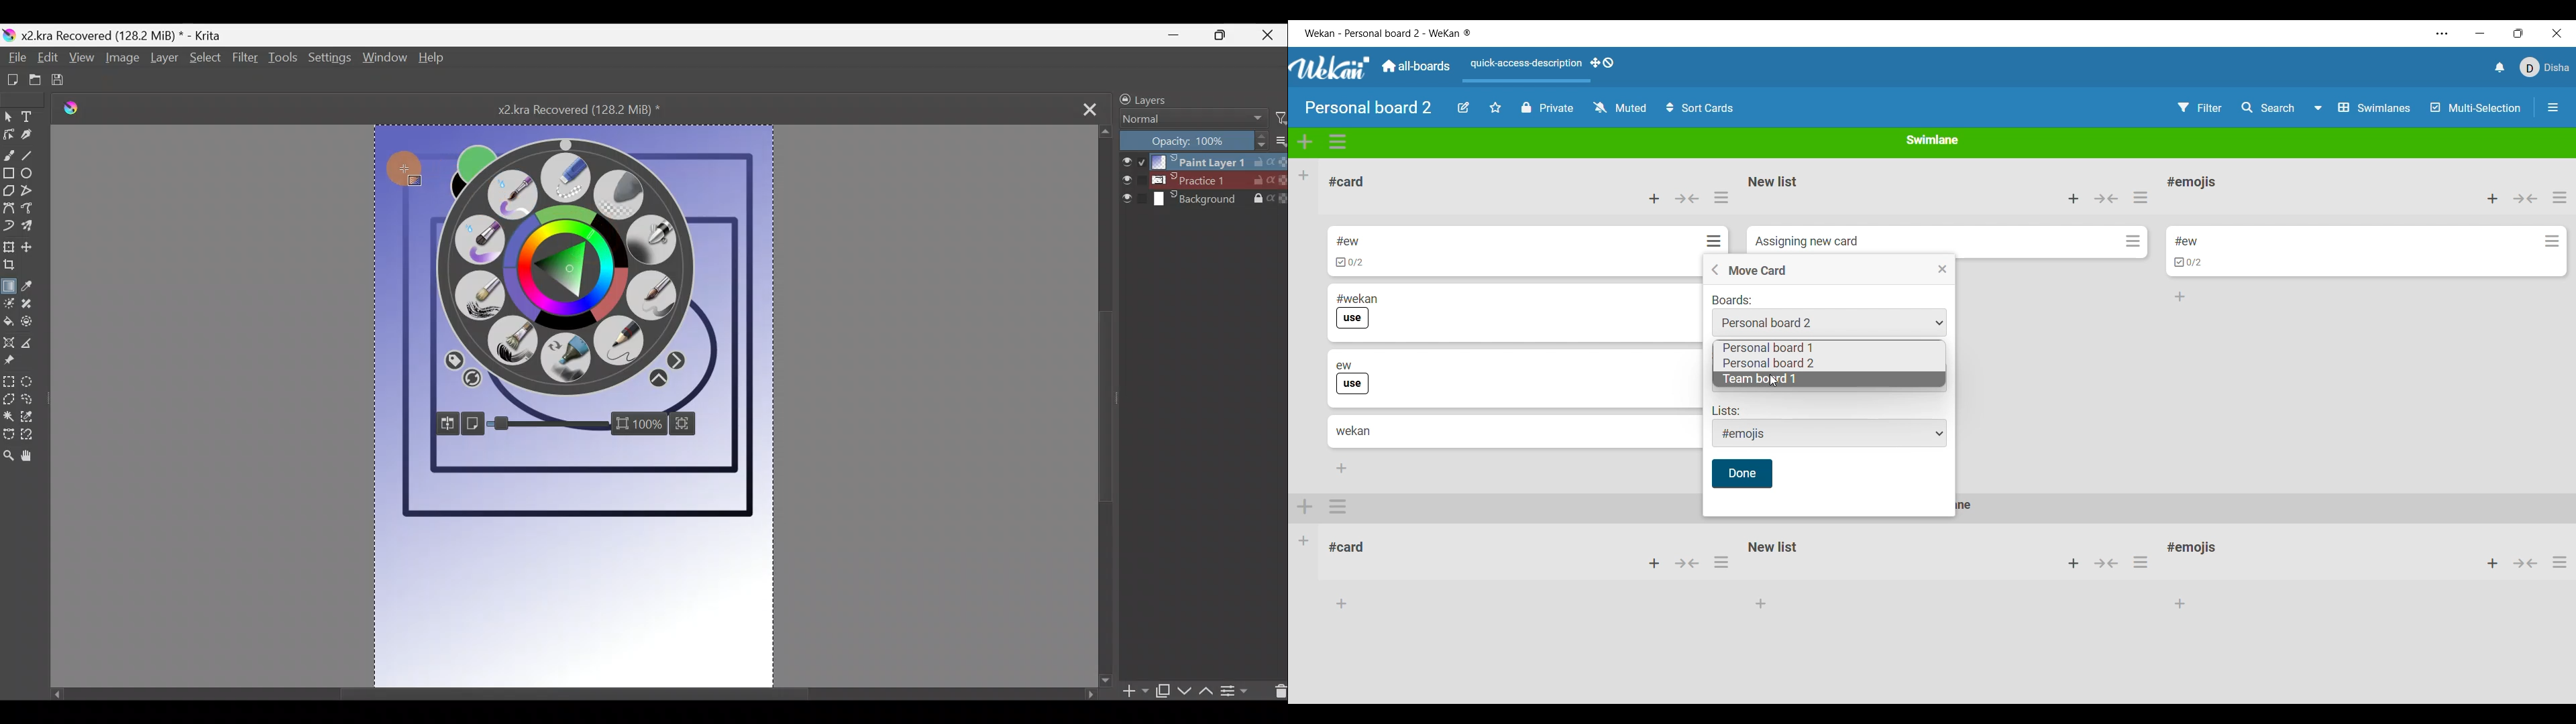 The image size is (2576, 728). I want to click on Canvas, so click(573, 565).